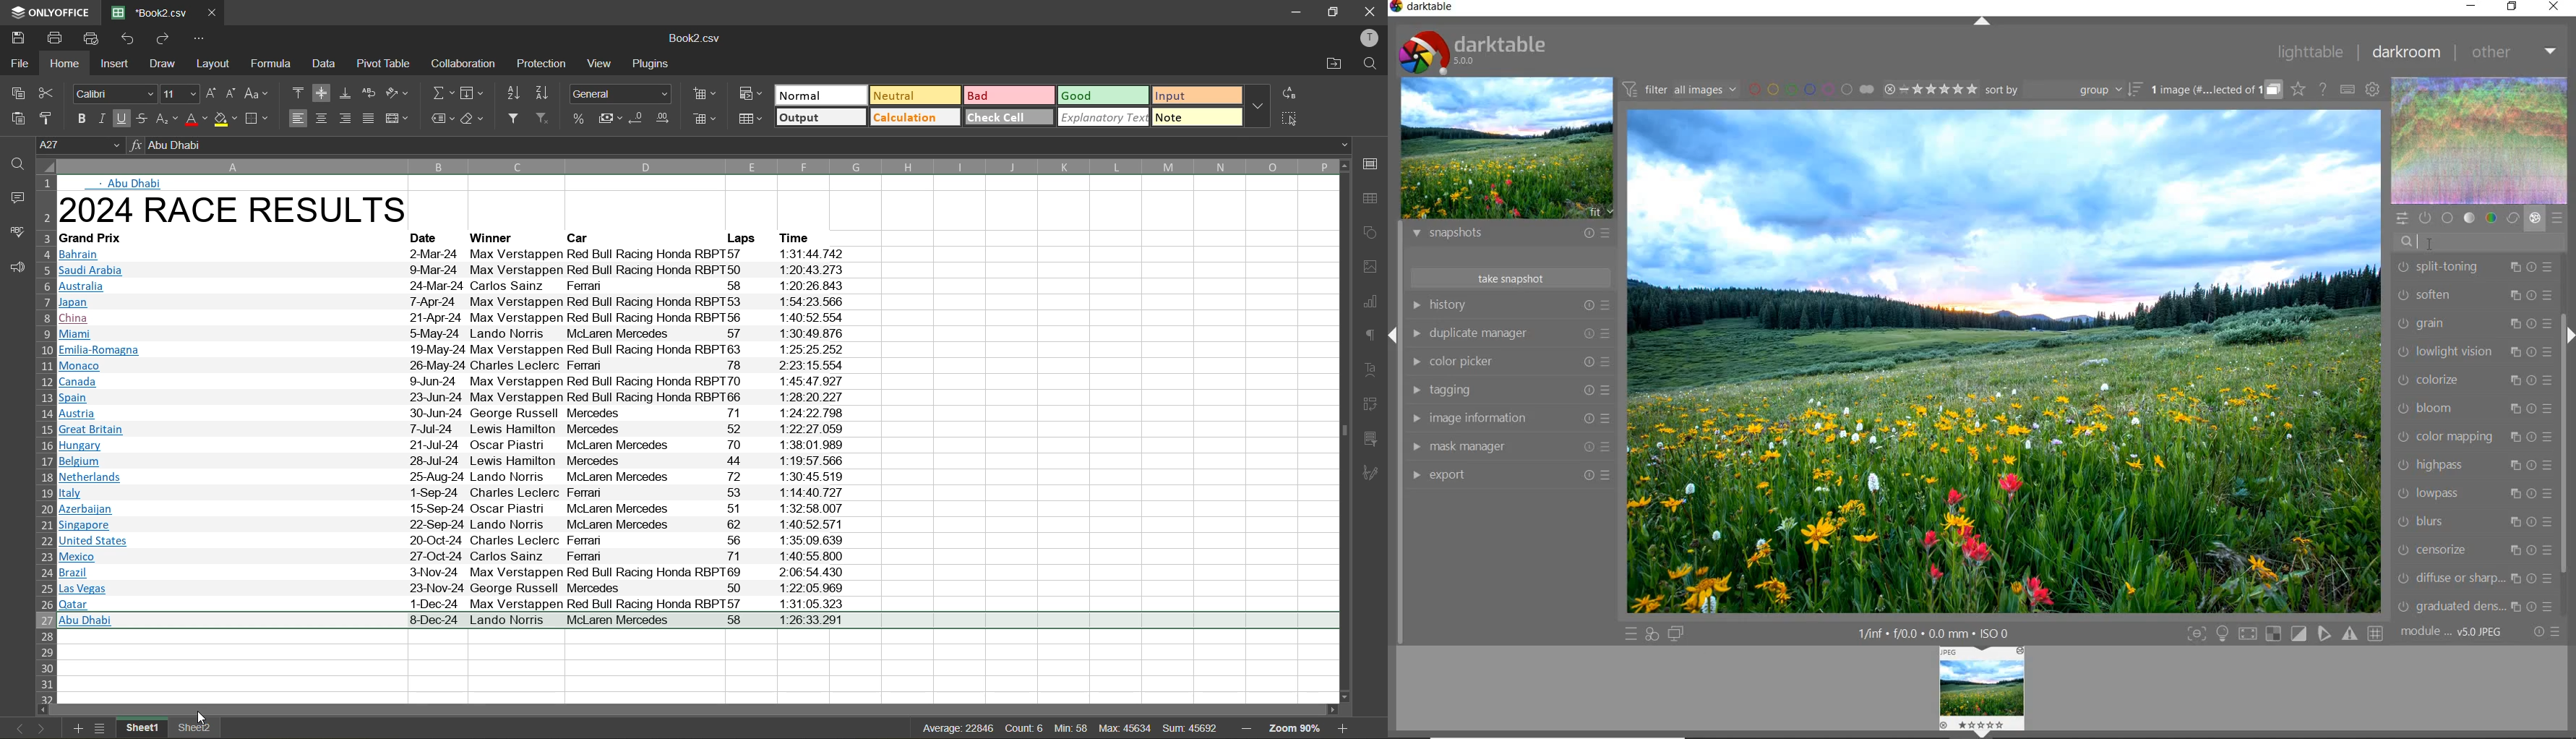 Image resolution: width=2576 pixels, height=756 pixels. Describe the element at coordinates (299, 119) in the screenshot. I see `align left` at that location.